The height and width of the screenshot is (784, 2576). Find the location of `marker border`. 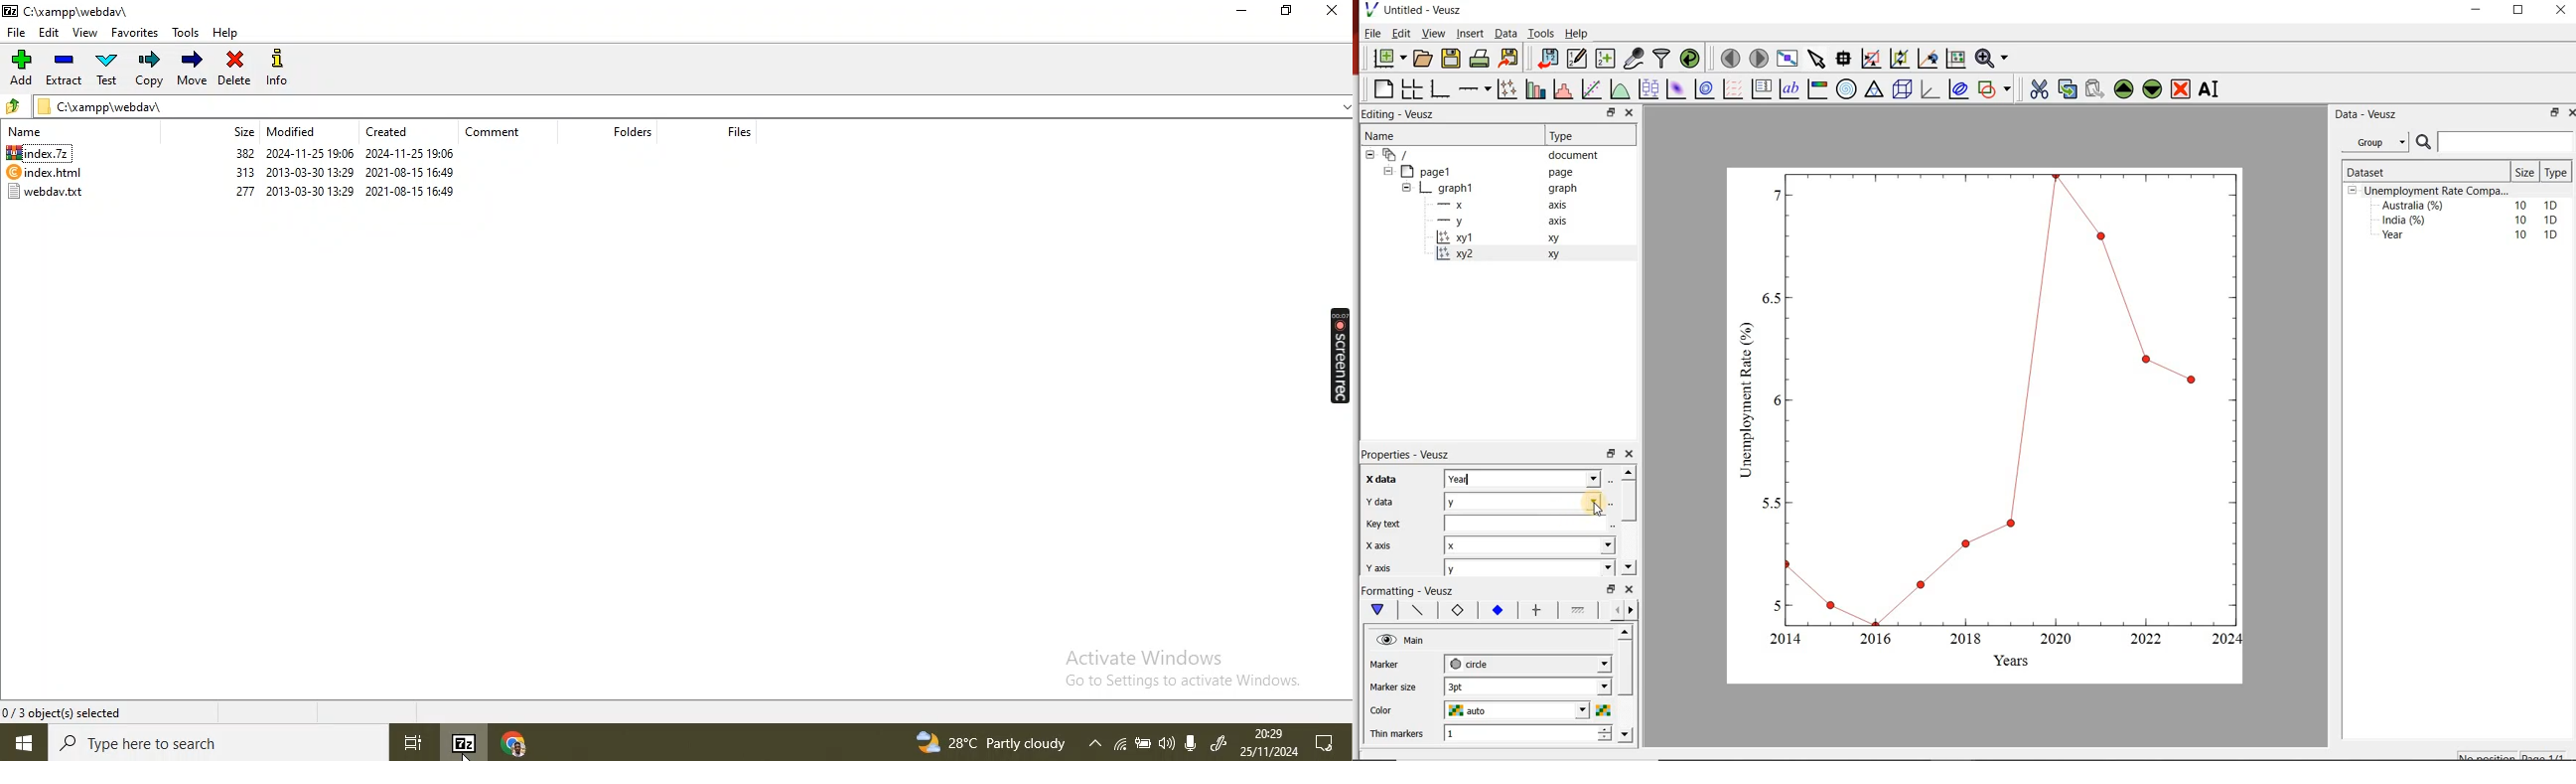

marker border is located at coordinates (1457, 611).